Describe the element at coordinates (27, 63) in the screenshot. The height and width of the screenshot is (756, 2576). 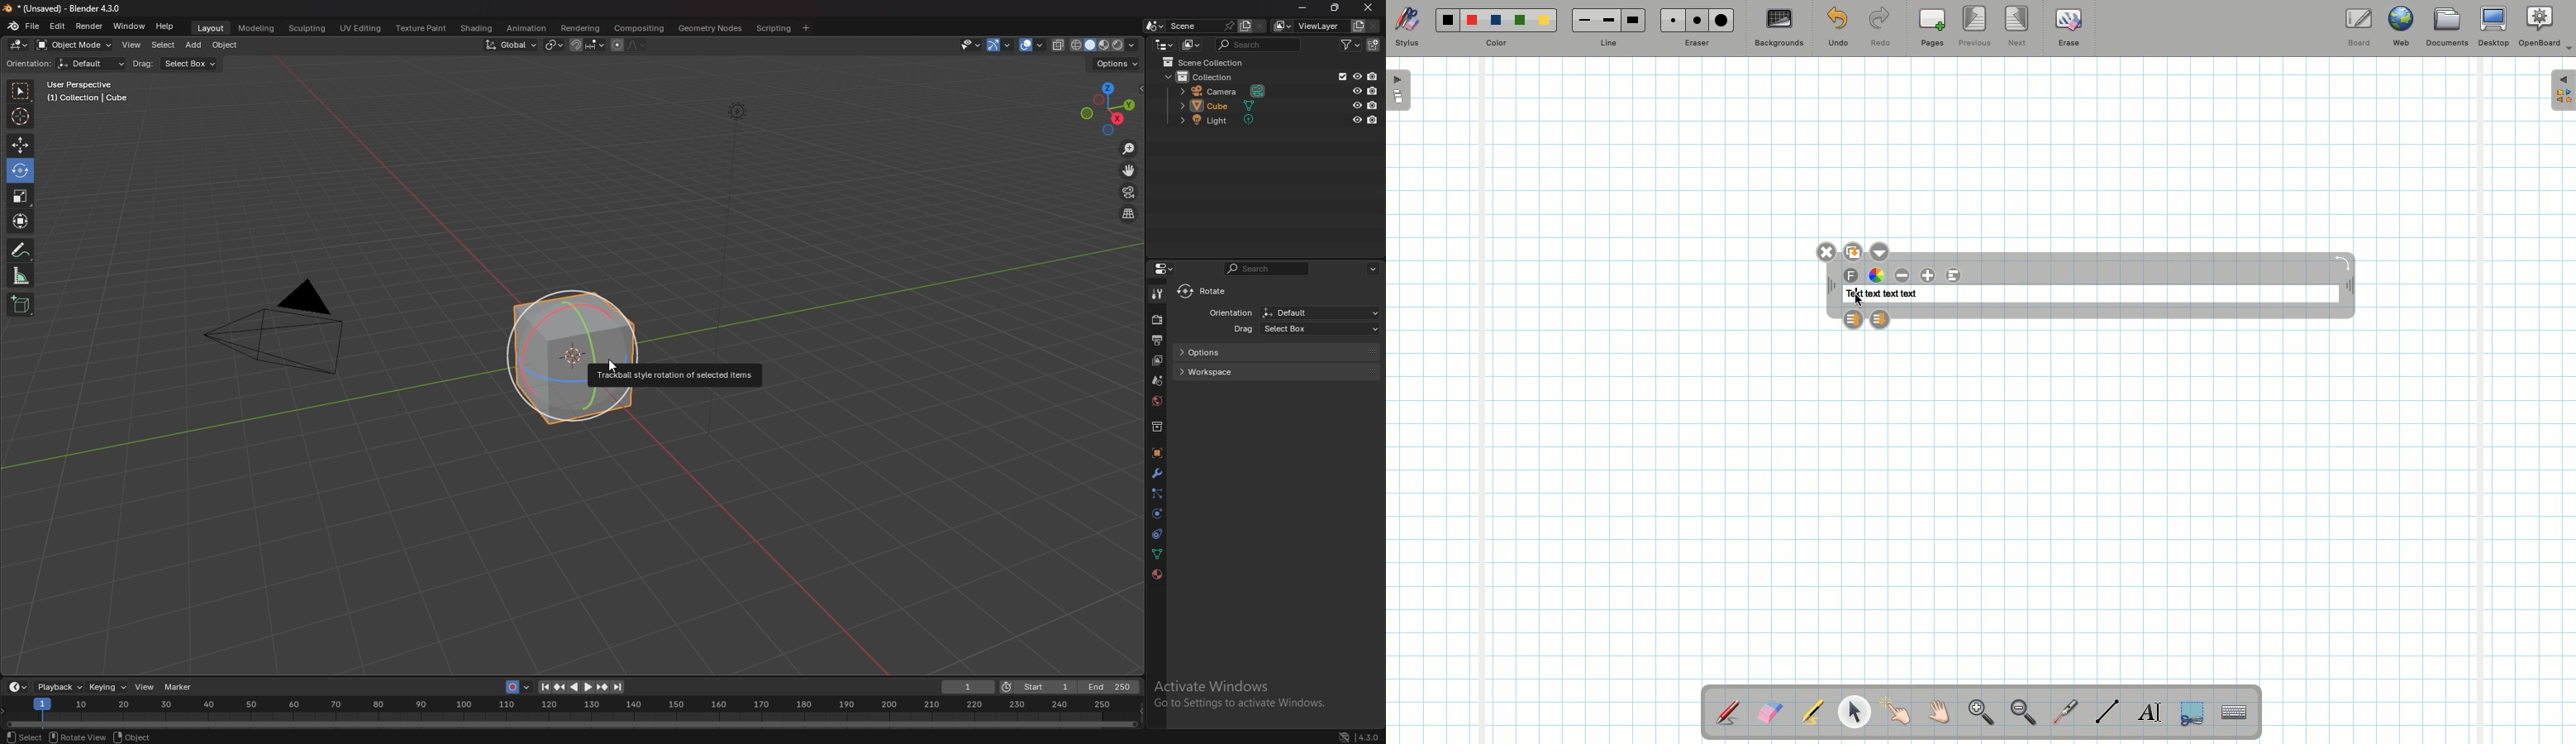
I see `orientation` at that location.